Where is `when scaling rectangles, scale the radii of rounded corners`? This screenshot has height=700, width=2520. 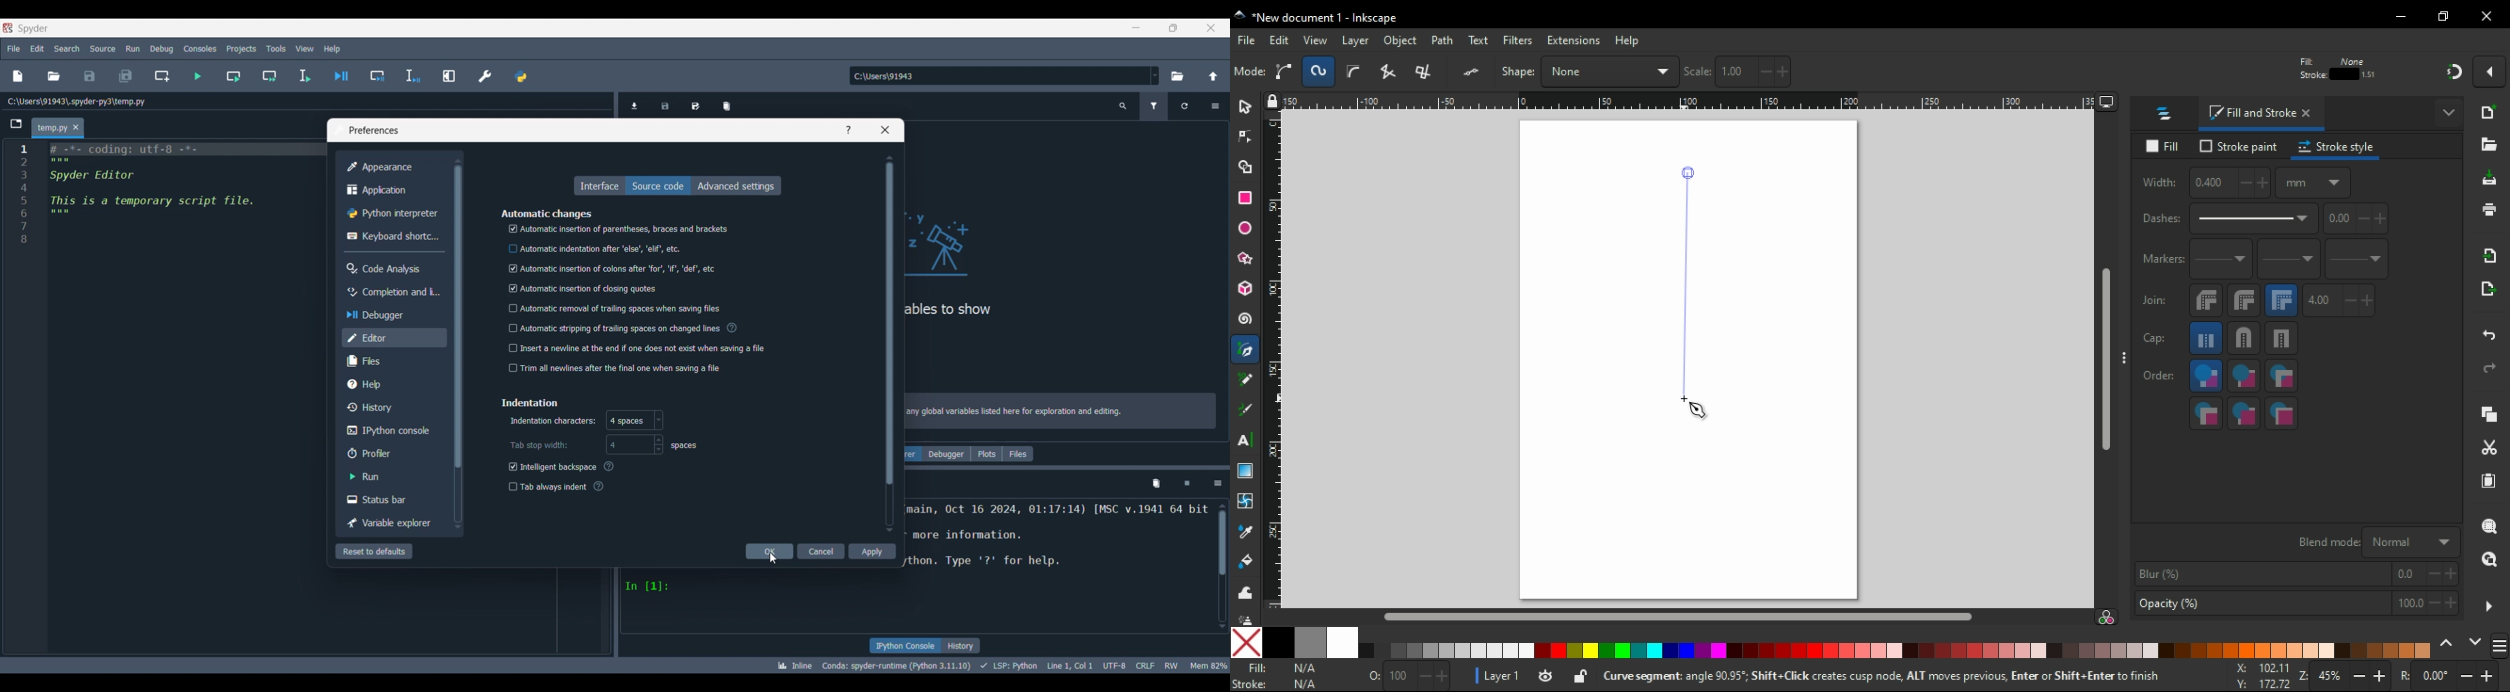 when scaling rectangles, scale the radii of rounded corners is located at coordinates (2334, 72).